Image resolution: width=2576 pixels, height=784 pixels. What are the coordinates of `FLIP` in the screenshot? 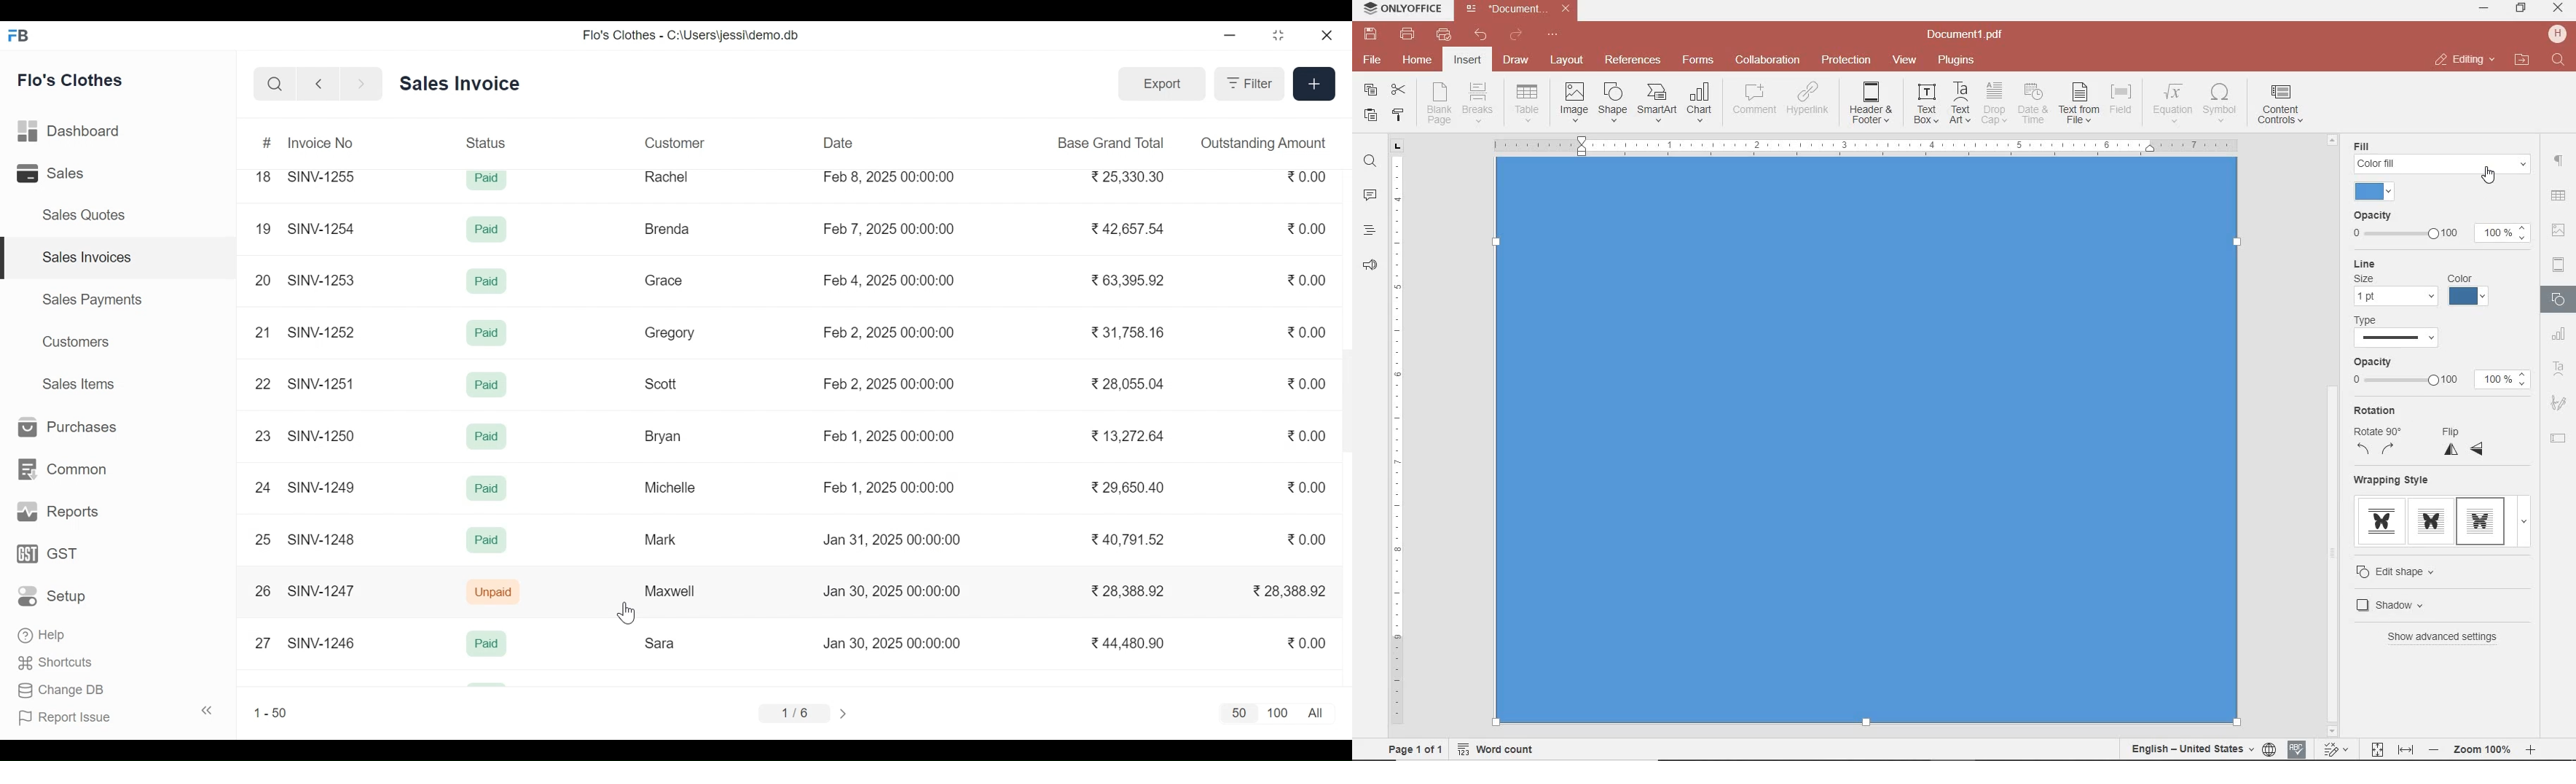 It's located at (2467, 442).